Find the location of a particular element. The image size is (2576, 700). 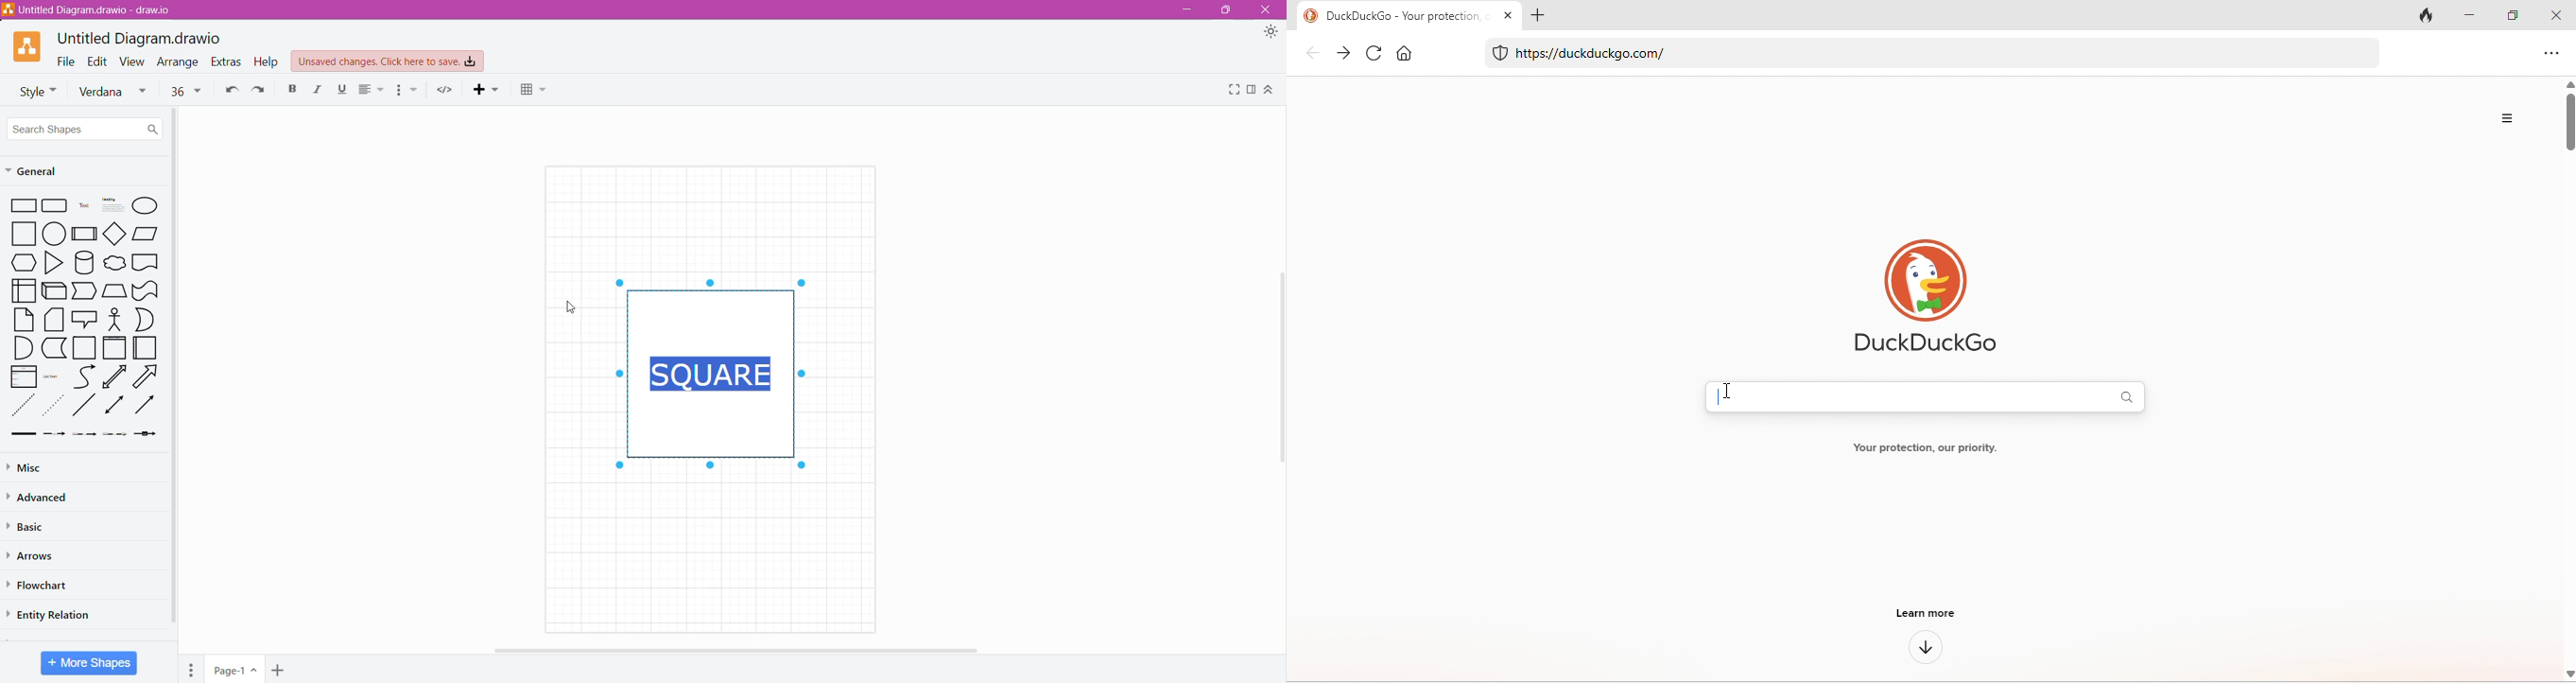

List Item is located at coordinates (52, 379).